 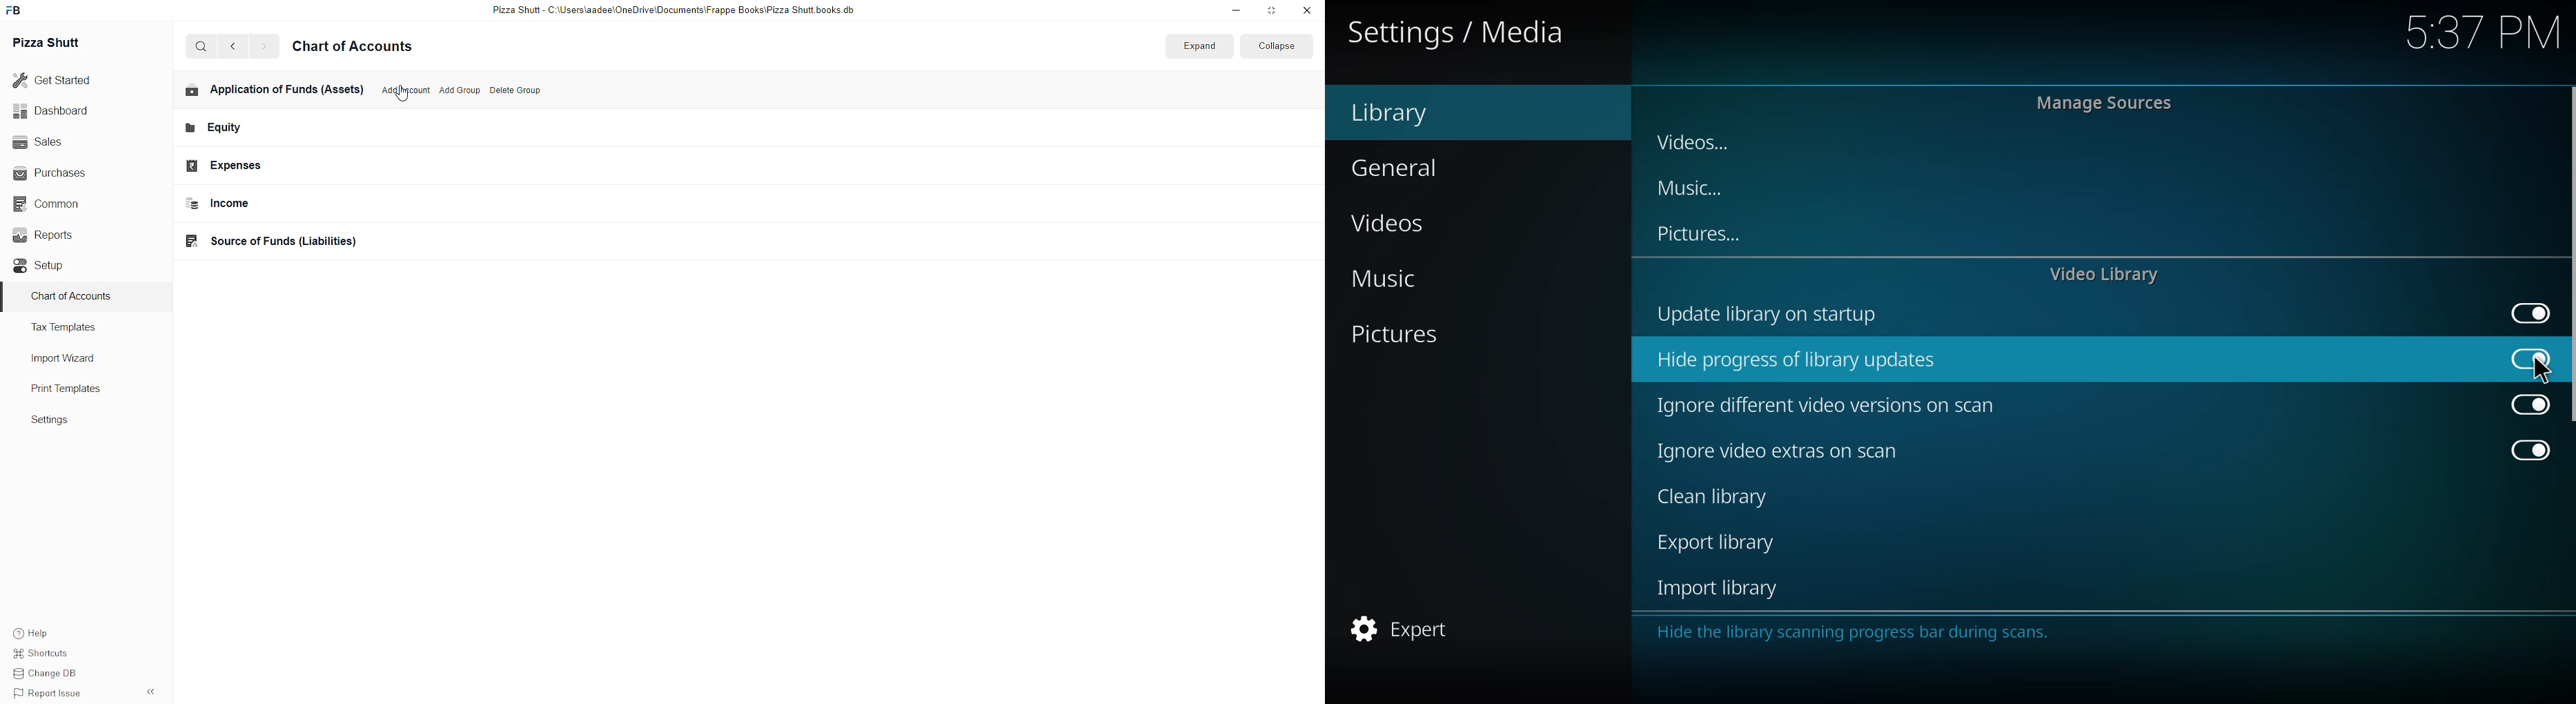 I want to click on Pizza Shutt, so click(x=64, y=45).